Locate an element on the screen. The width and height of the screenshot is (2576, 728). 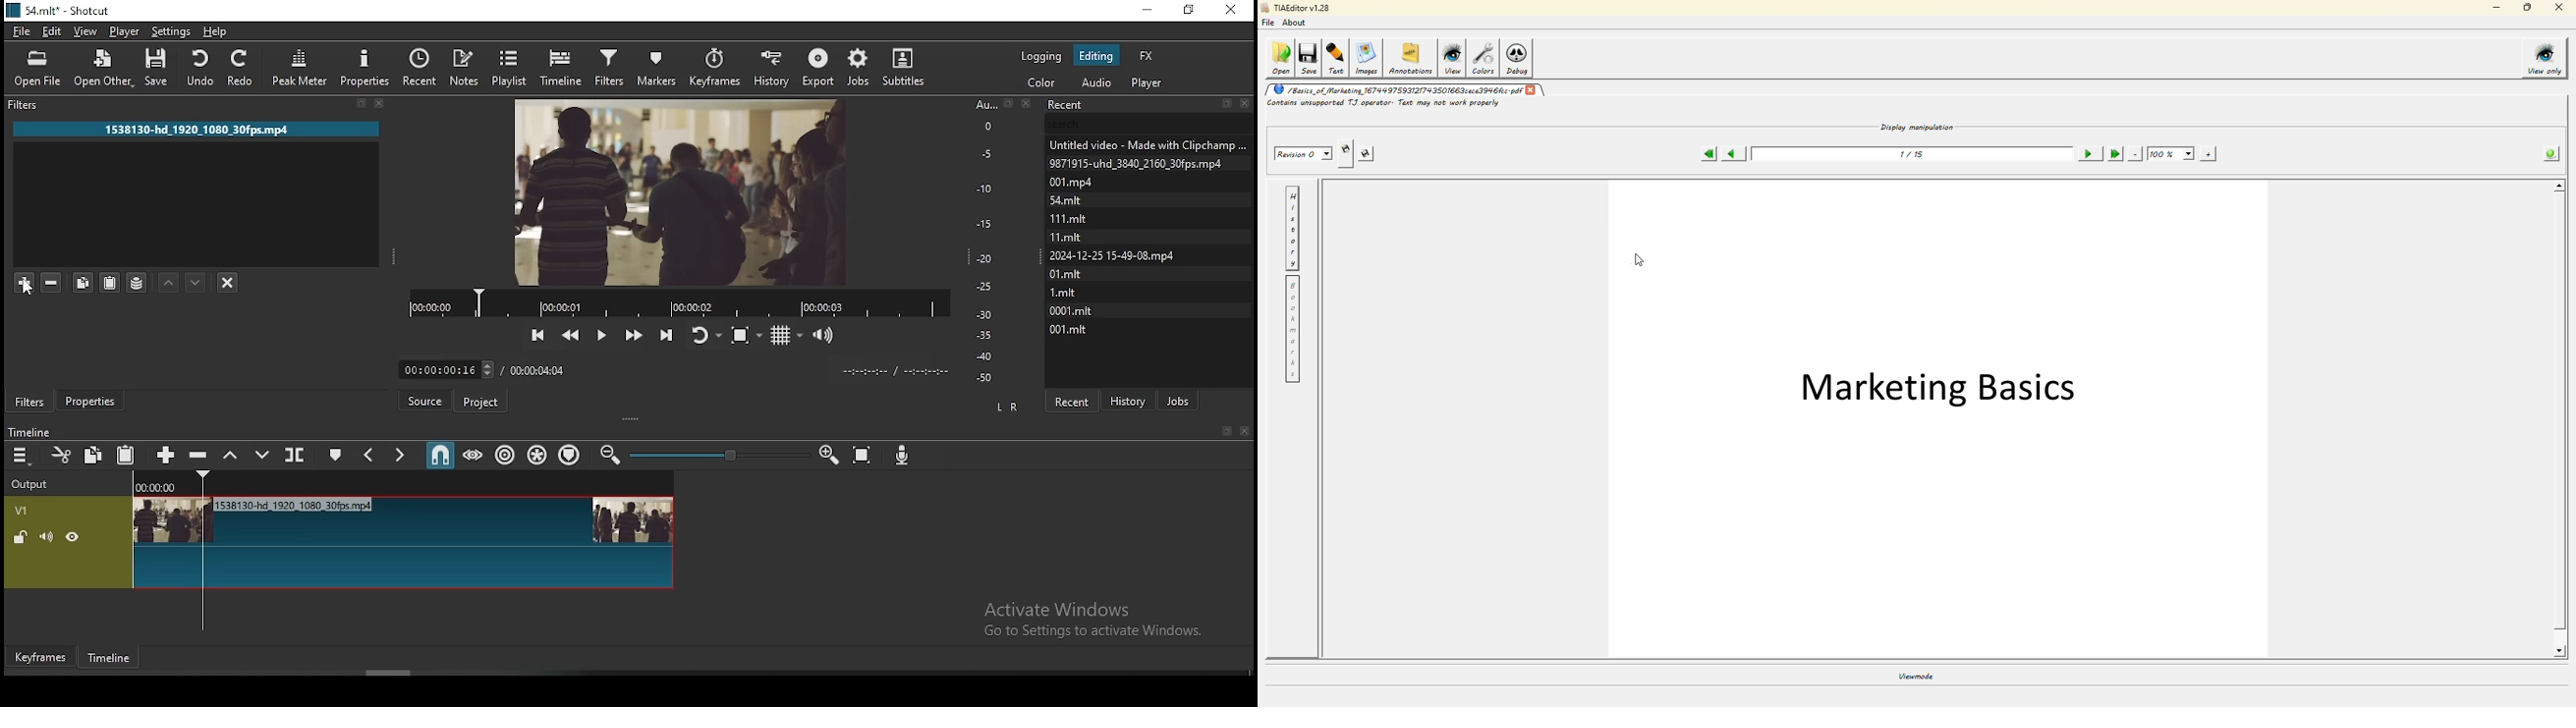
peak meter is located at coordinates (302, 72).